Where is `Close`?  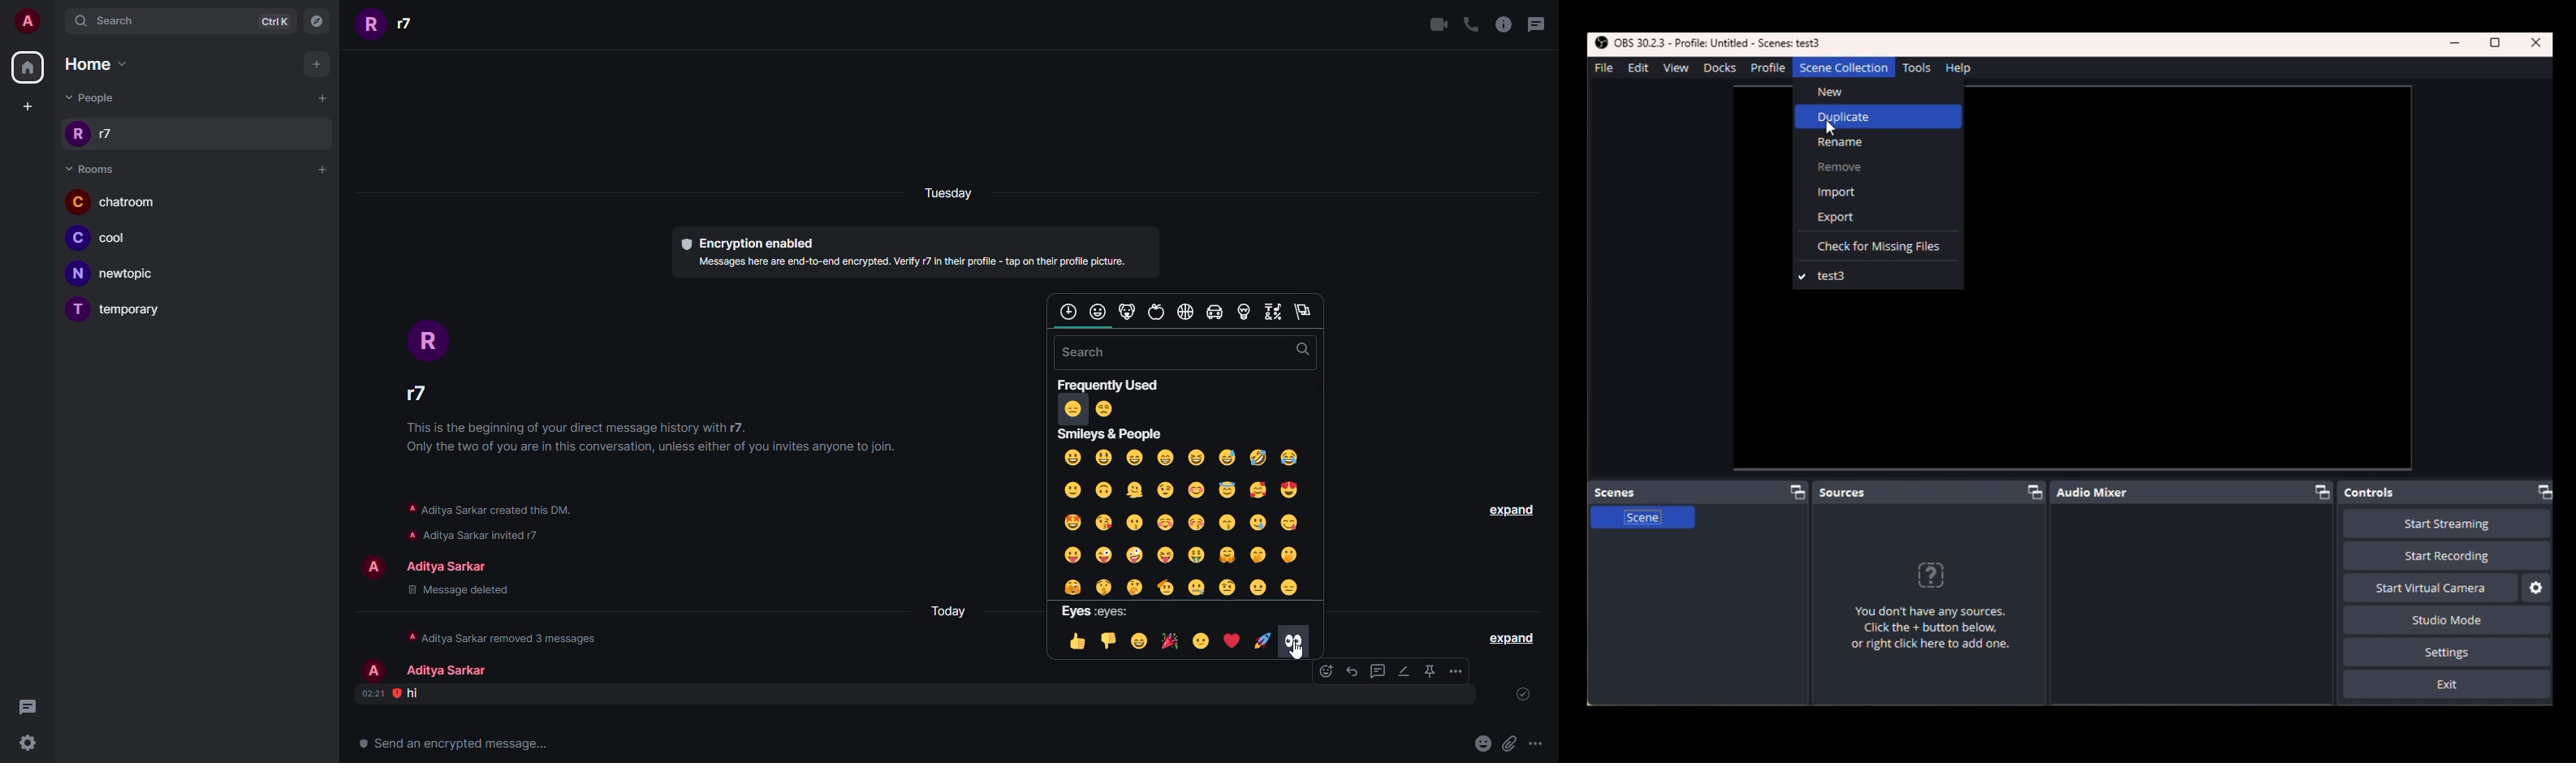
Close is located at coordinates (2537, 43).